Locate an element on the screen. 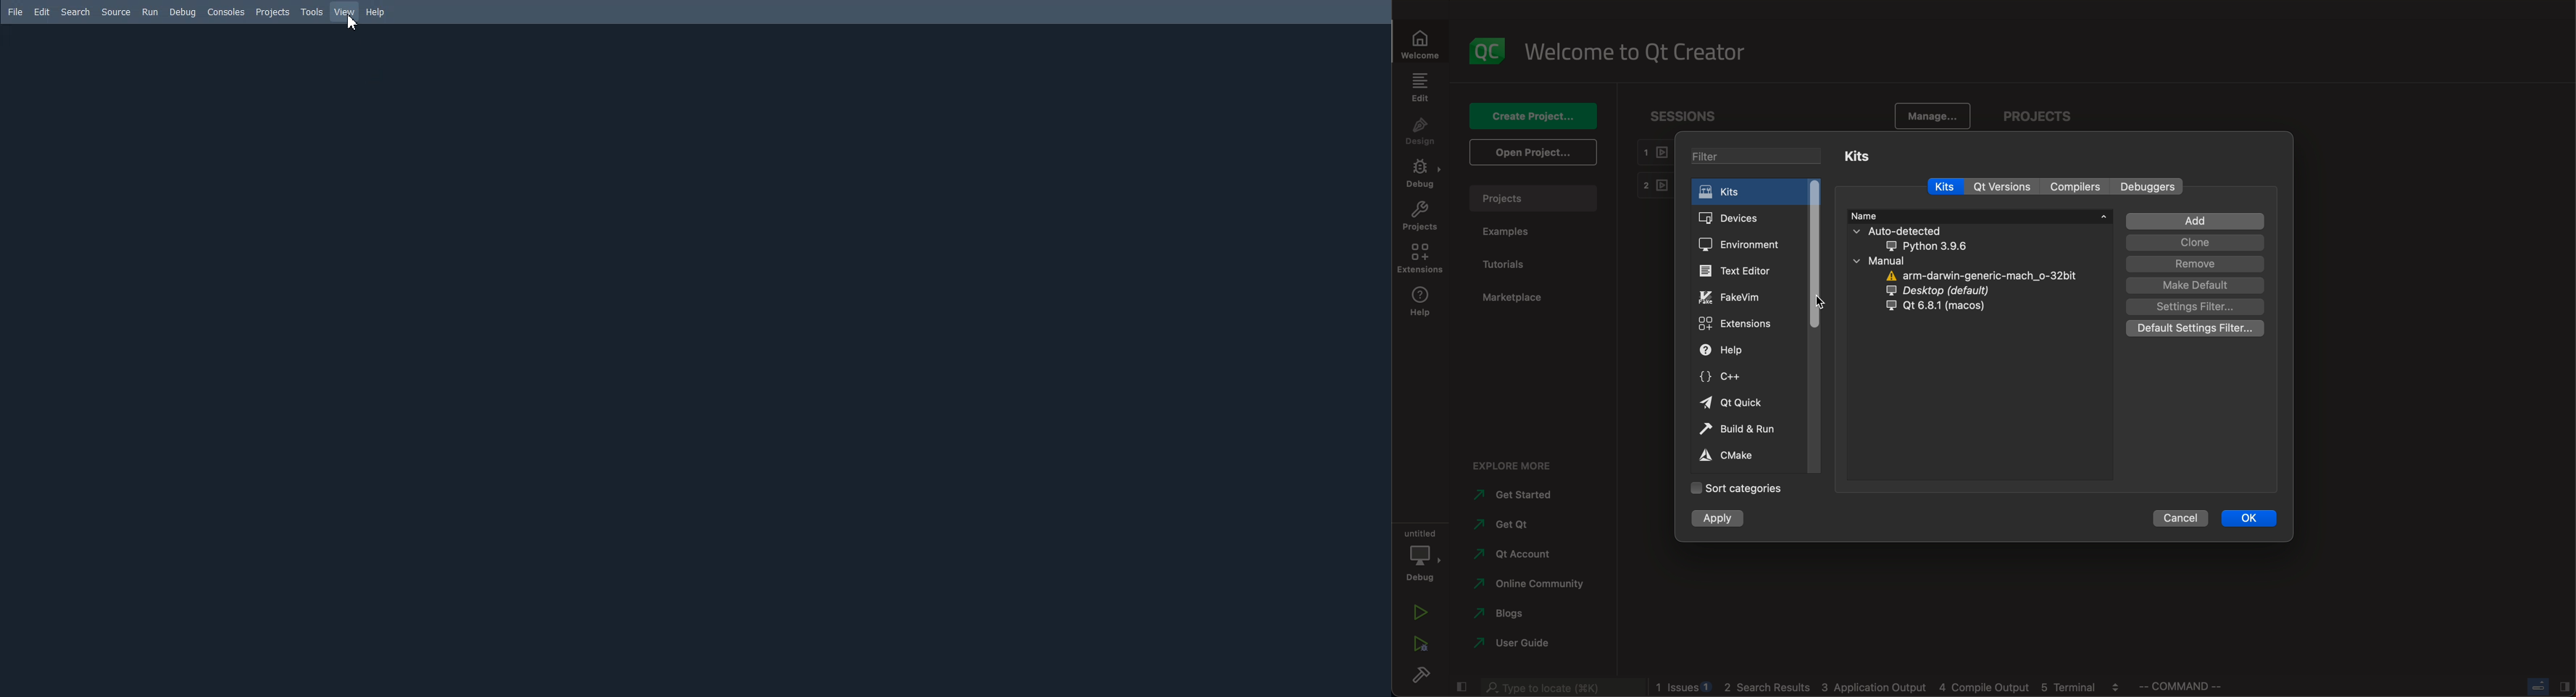 This screenshot has width=2576, height=700. Debug is located at coordinates (183, 12).